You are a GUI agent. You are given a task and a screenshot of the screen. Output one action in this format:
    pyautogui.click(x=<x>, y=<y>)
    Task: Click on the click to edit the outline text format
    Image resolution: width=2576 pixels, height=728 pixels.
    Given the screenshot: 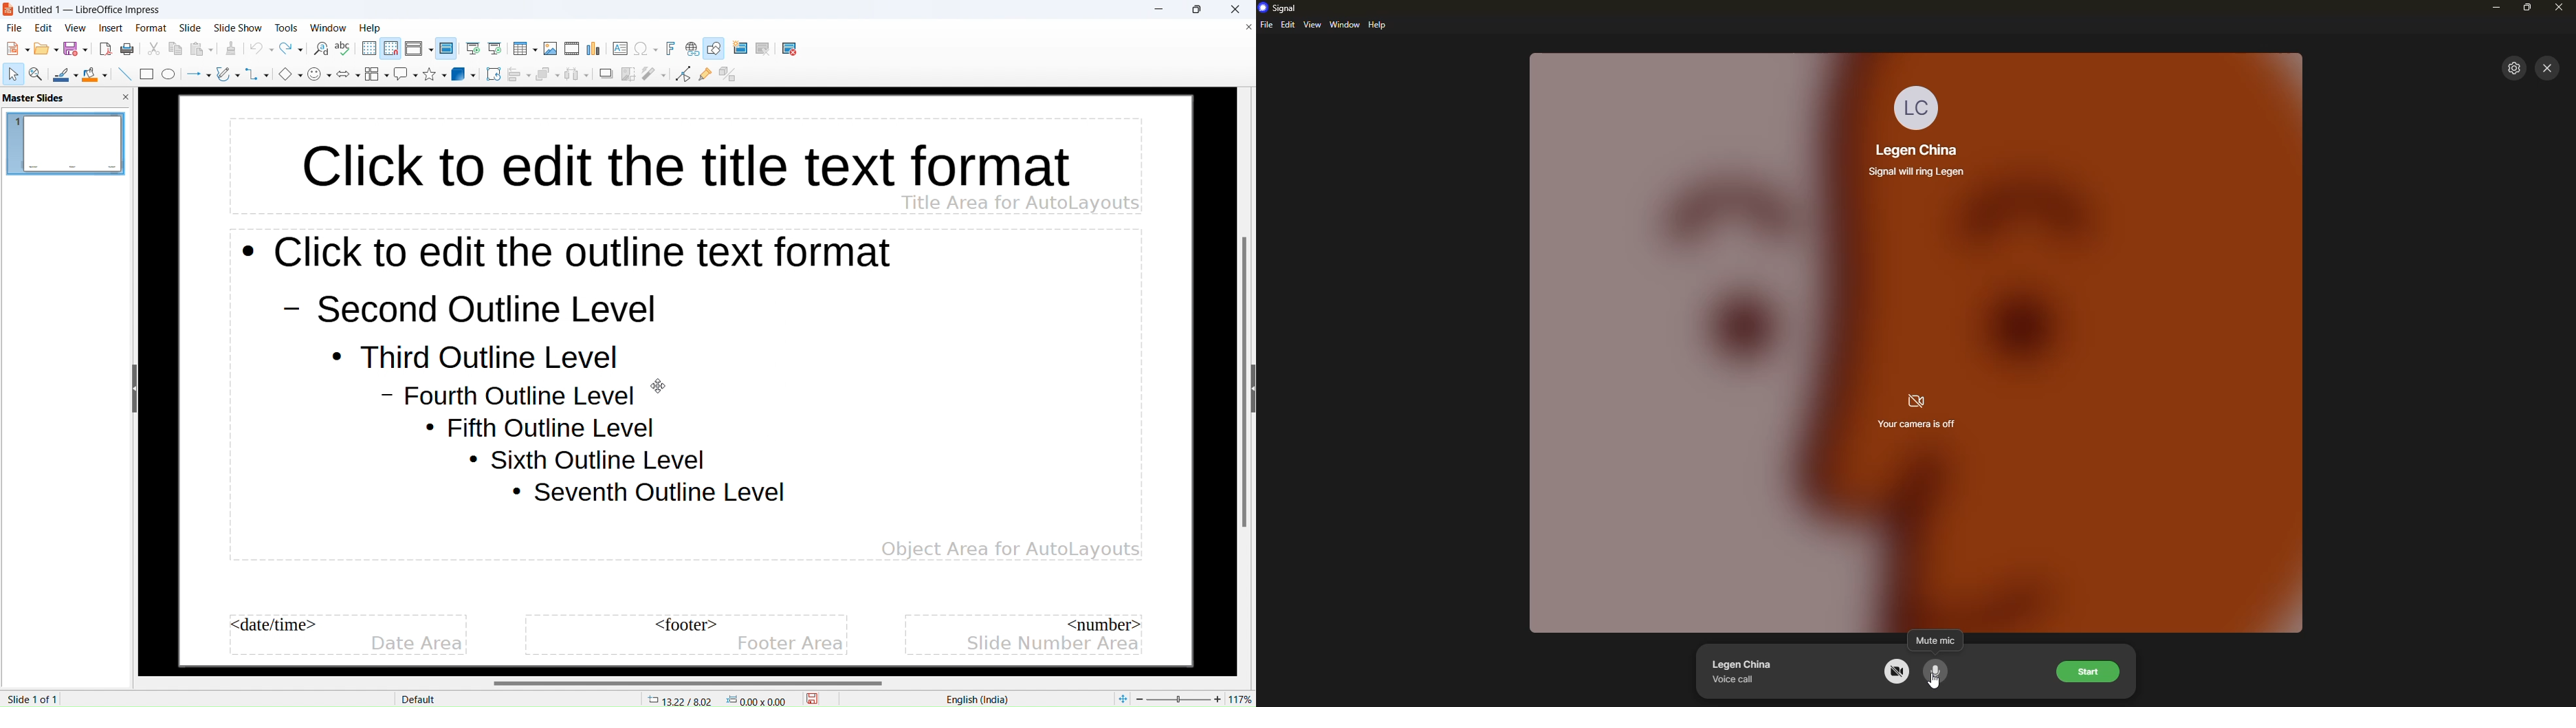 What is the action you would take?
    pyautogui.click(x=573, y=255)
    